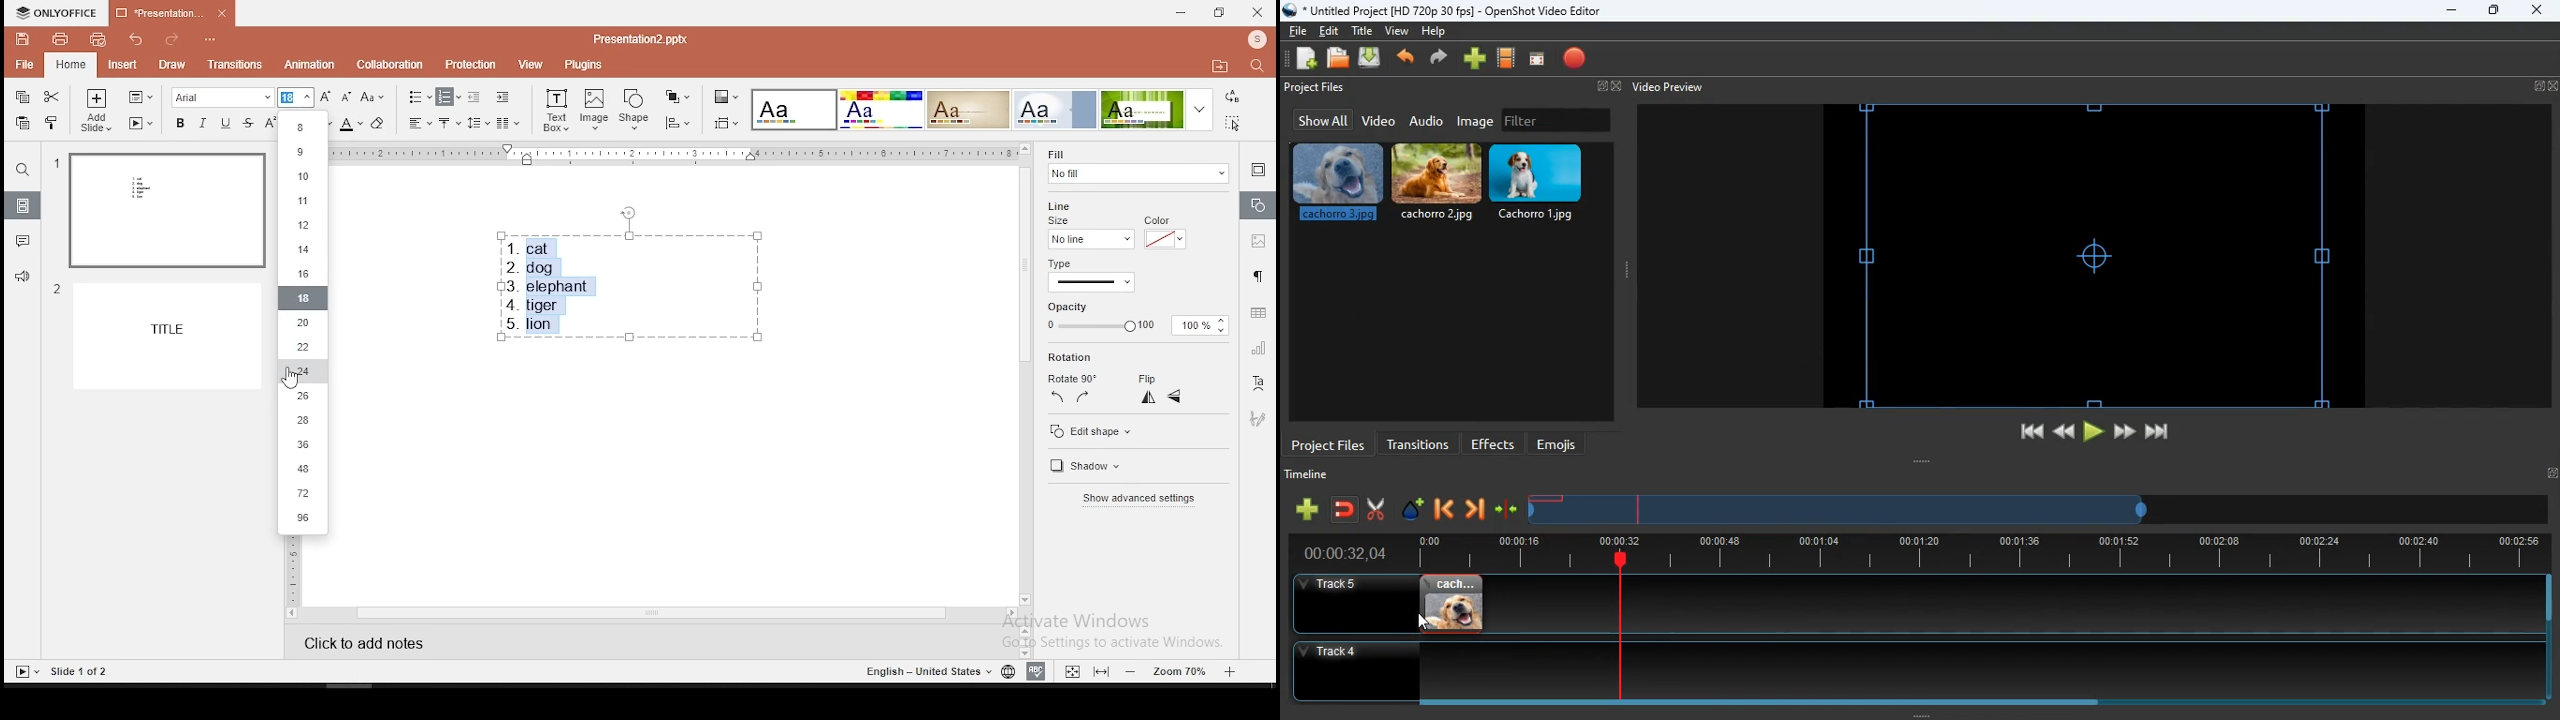  Describe the element at coordinates (1156, 110) in the screenshot. I see `theme ` at that location.